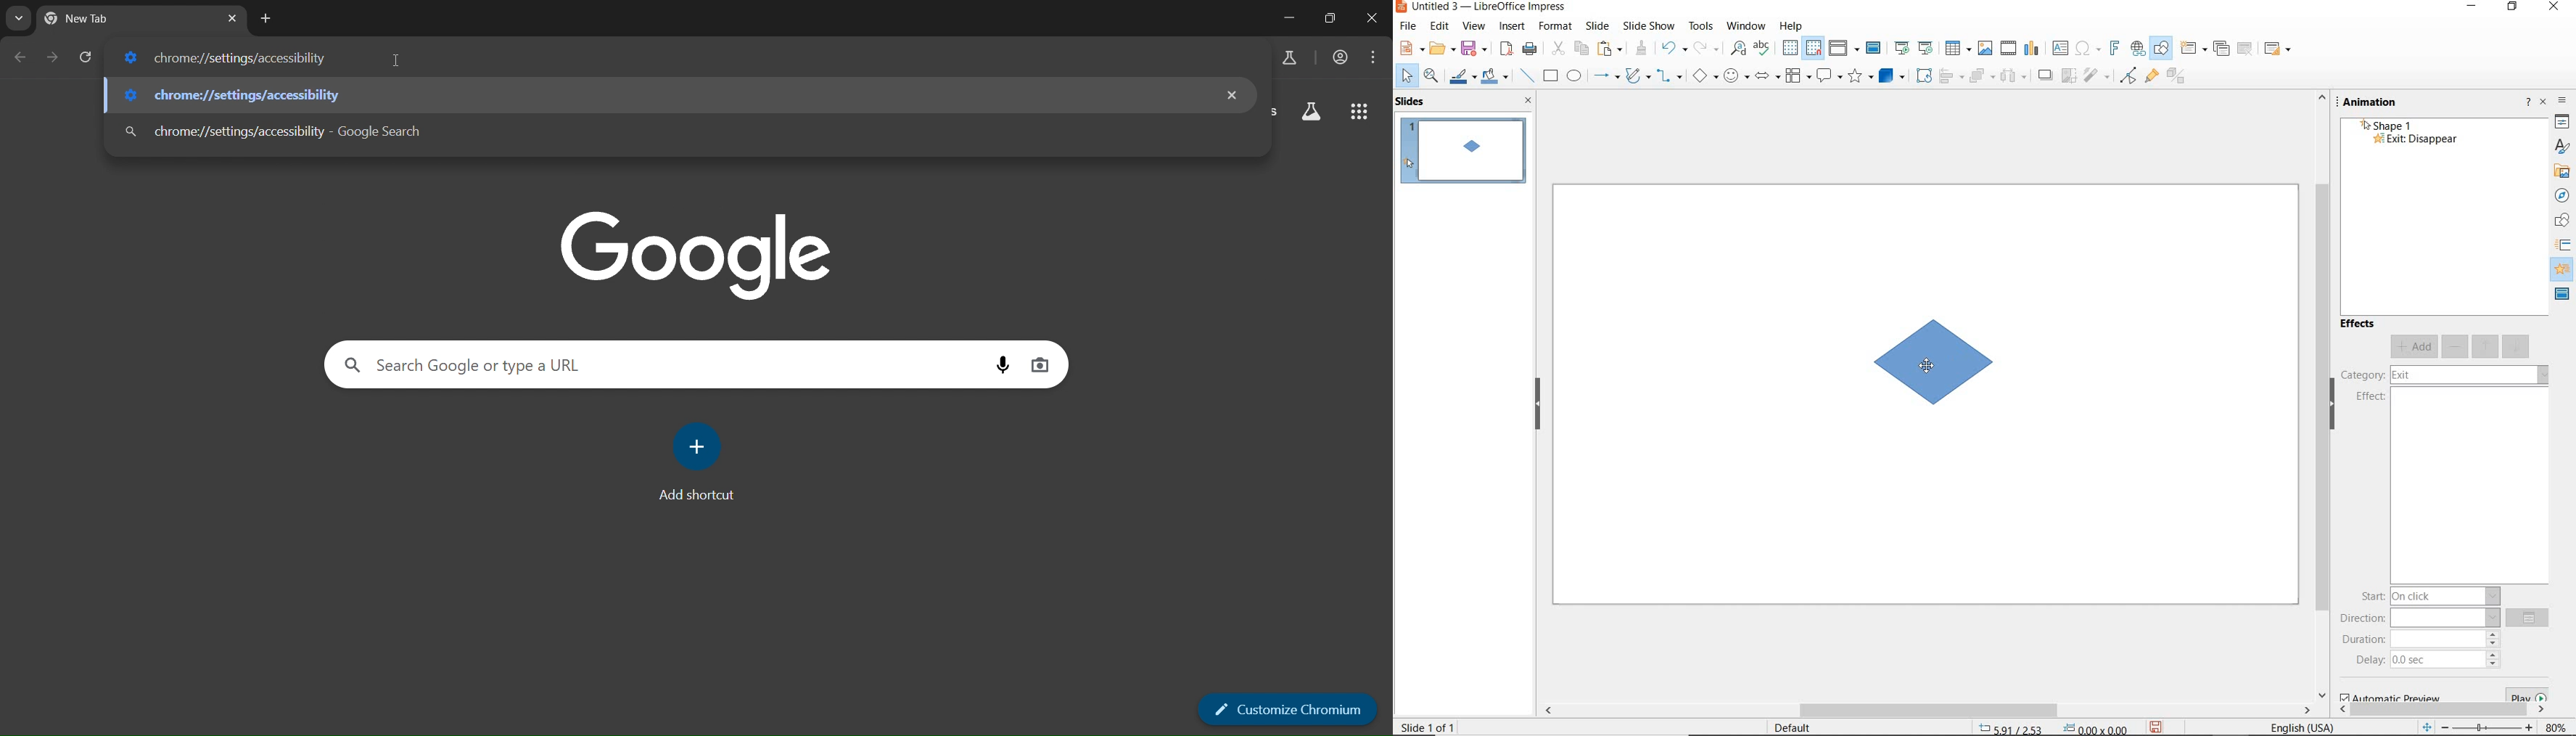 This screenshot has width=2576, height=756. What do you see at coordinates (1003, 365) in the screenshot?
I see `voice search` at bounding box center [1003, 365].